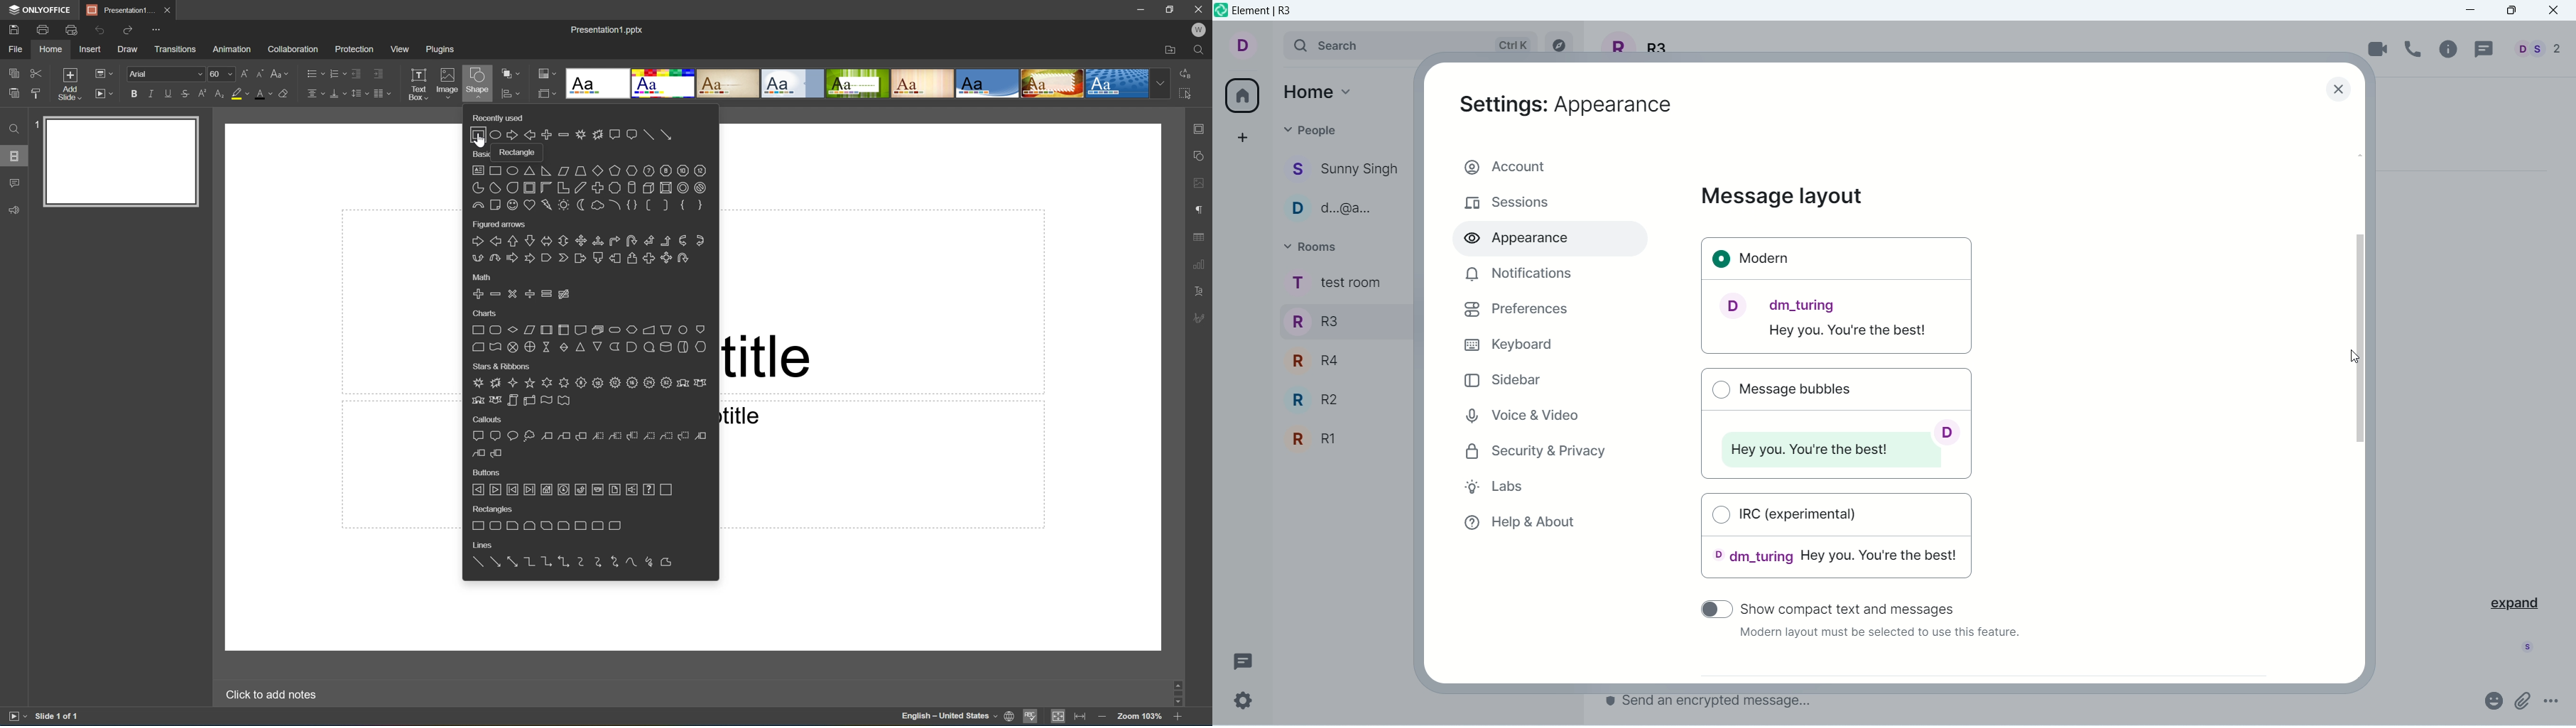 This screenshot has width=2576, height=728. Describe the element at coordinates (2555, 11) in the screenshot. I see `close` at that location.